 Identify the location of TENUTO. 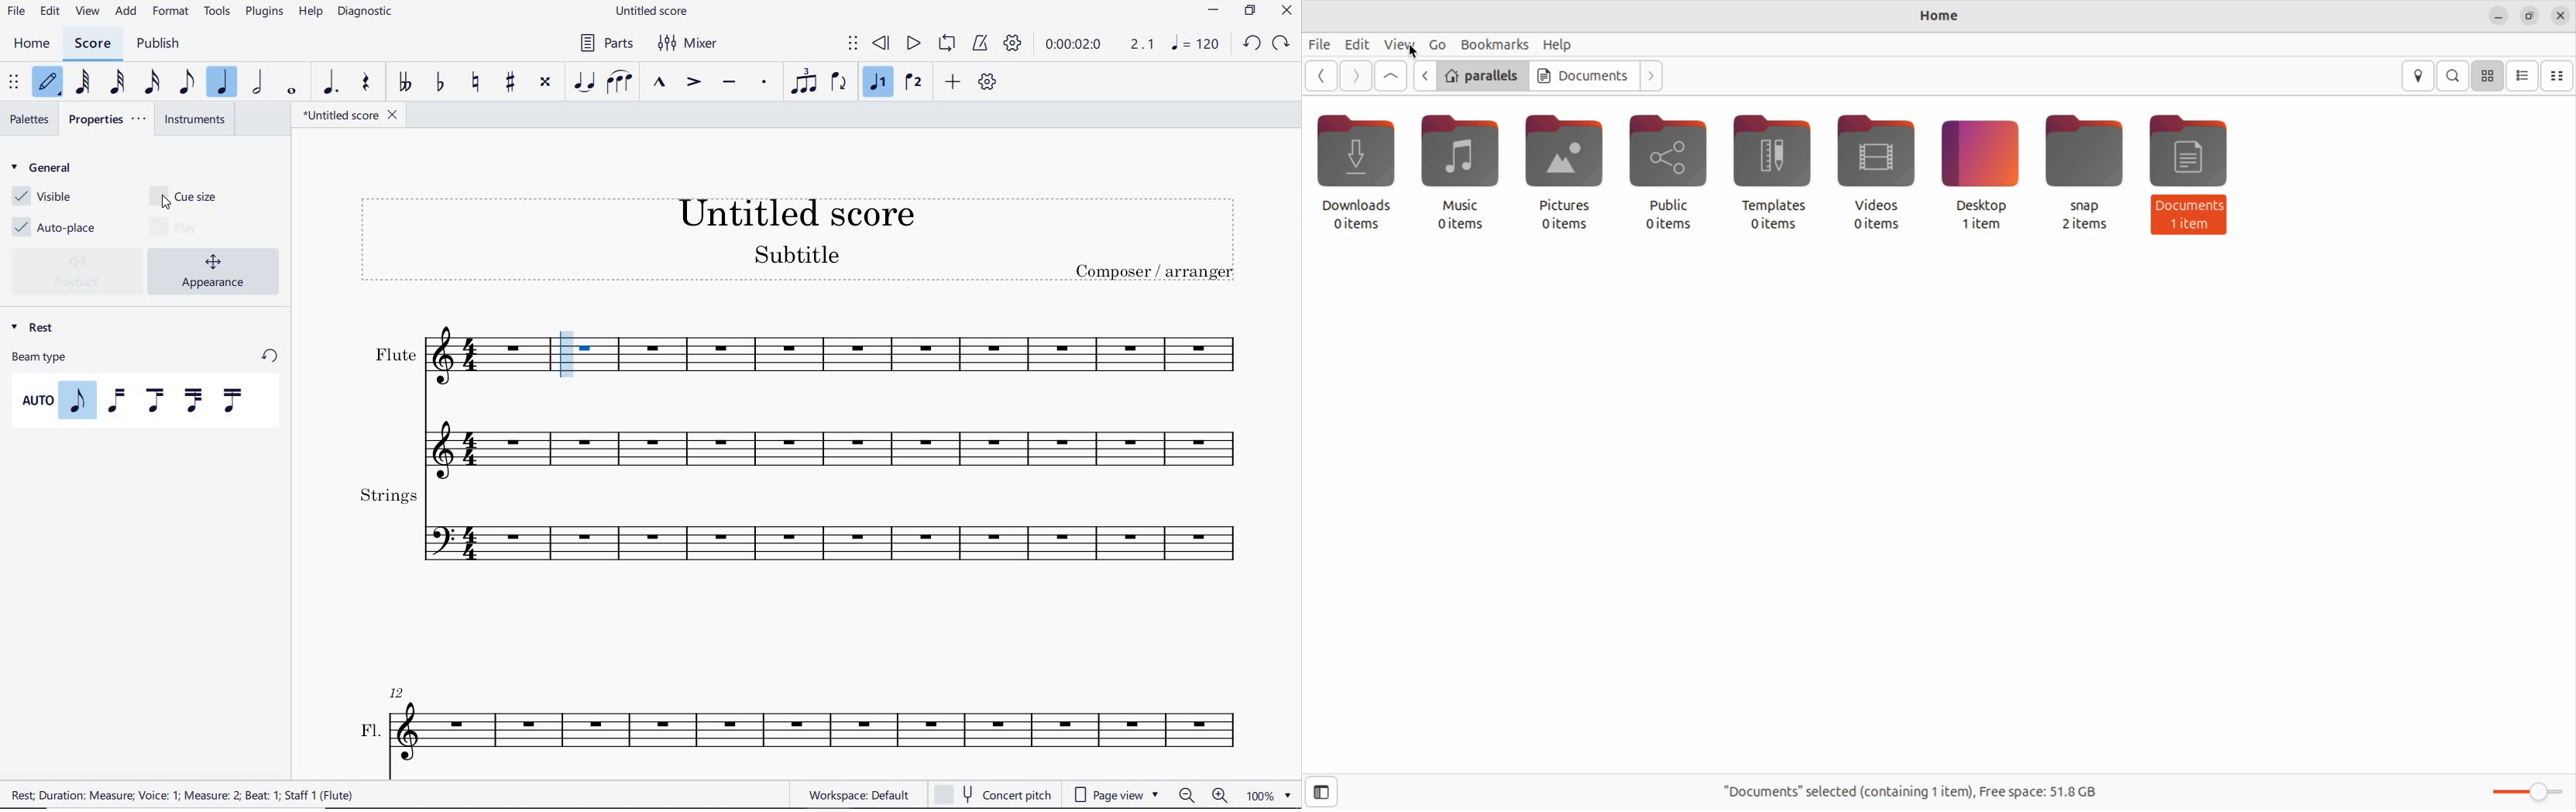
(730, 81).